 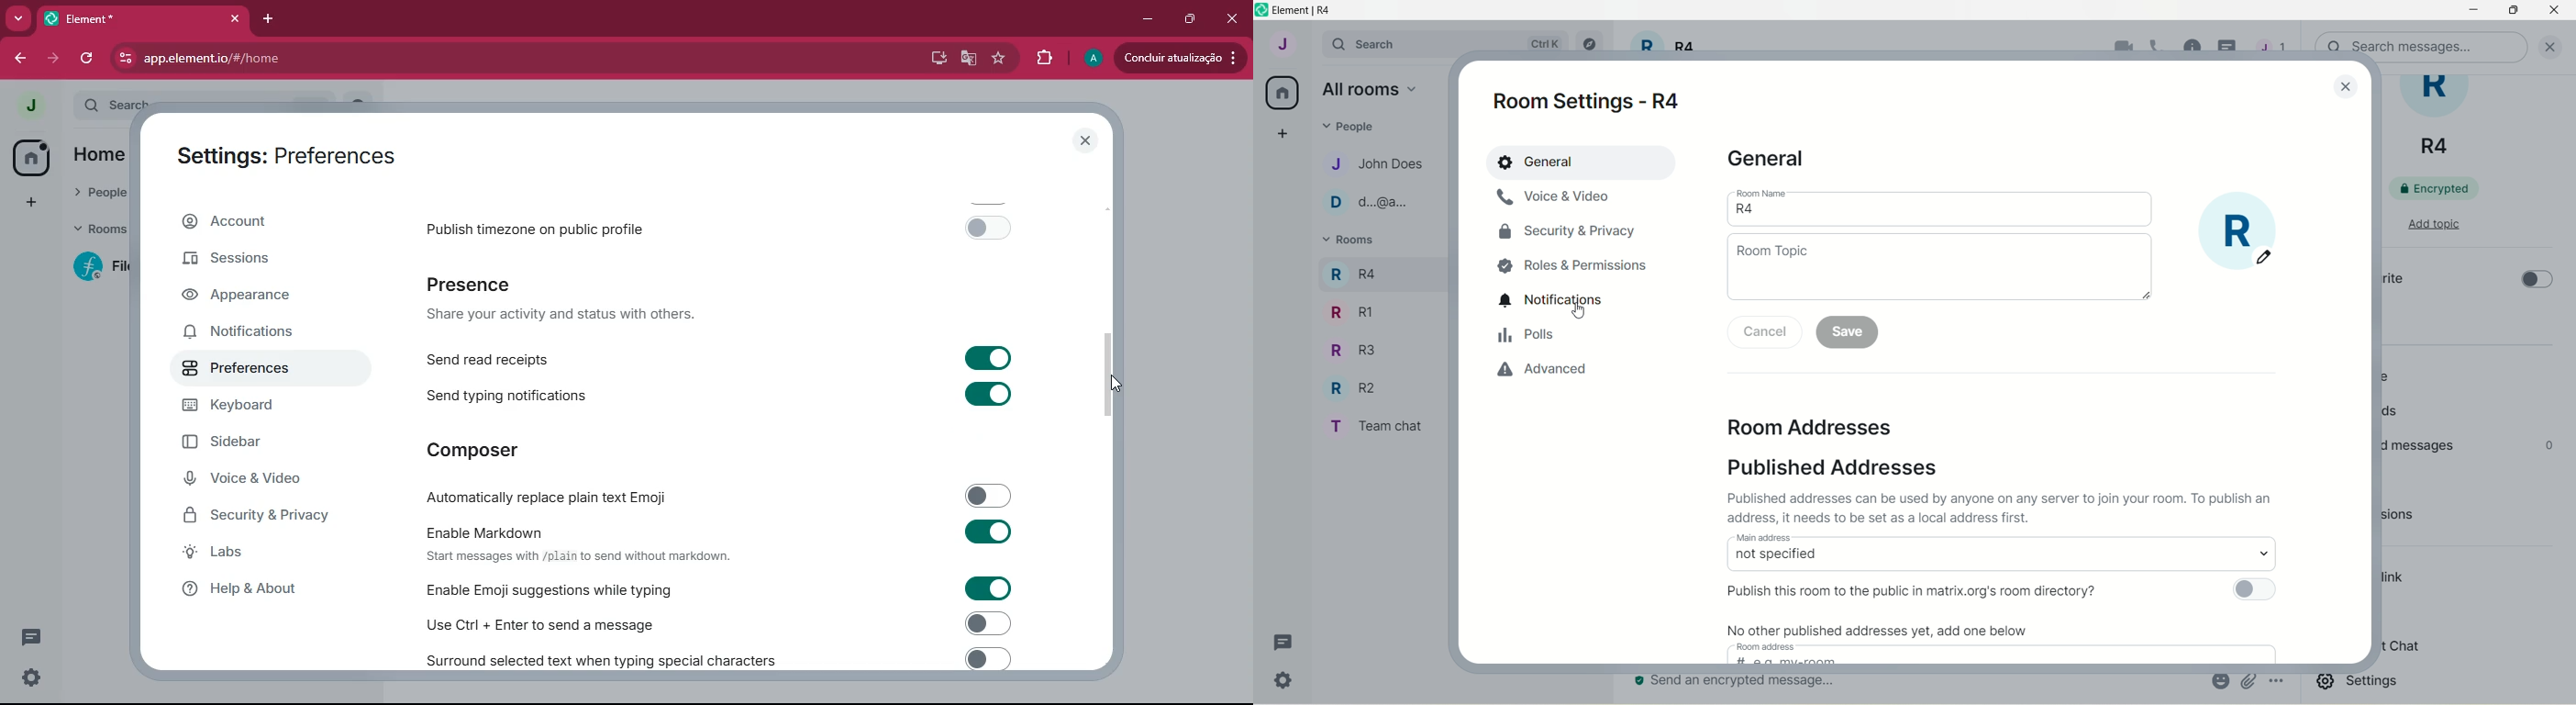 I want to click on extensions, so click(x=2420, y=518).